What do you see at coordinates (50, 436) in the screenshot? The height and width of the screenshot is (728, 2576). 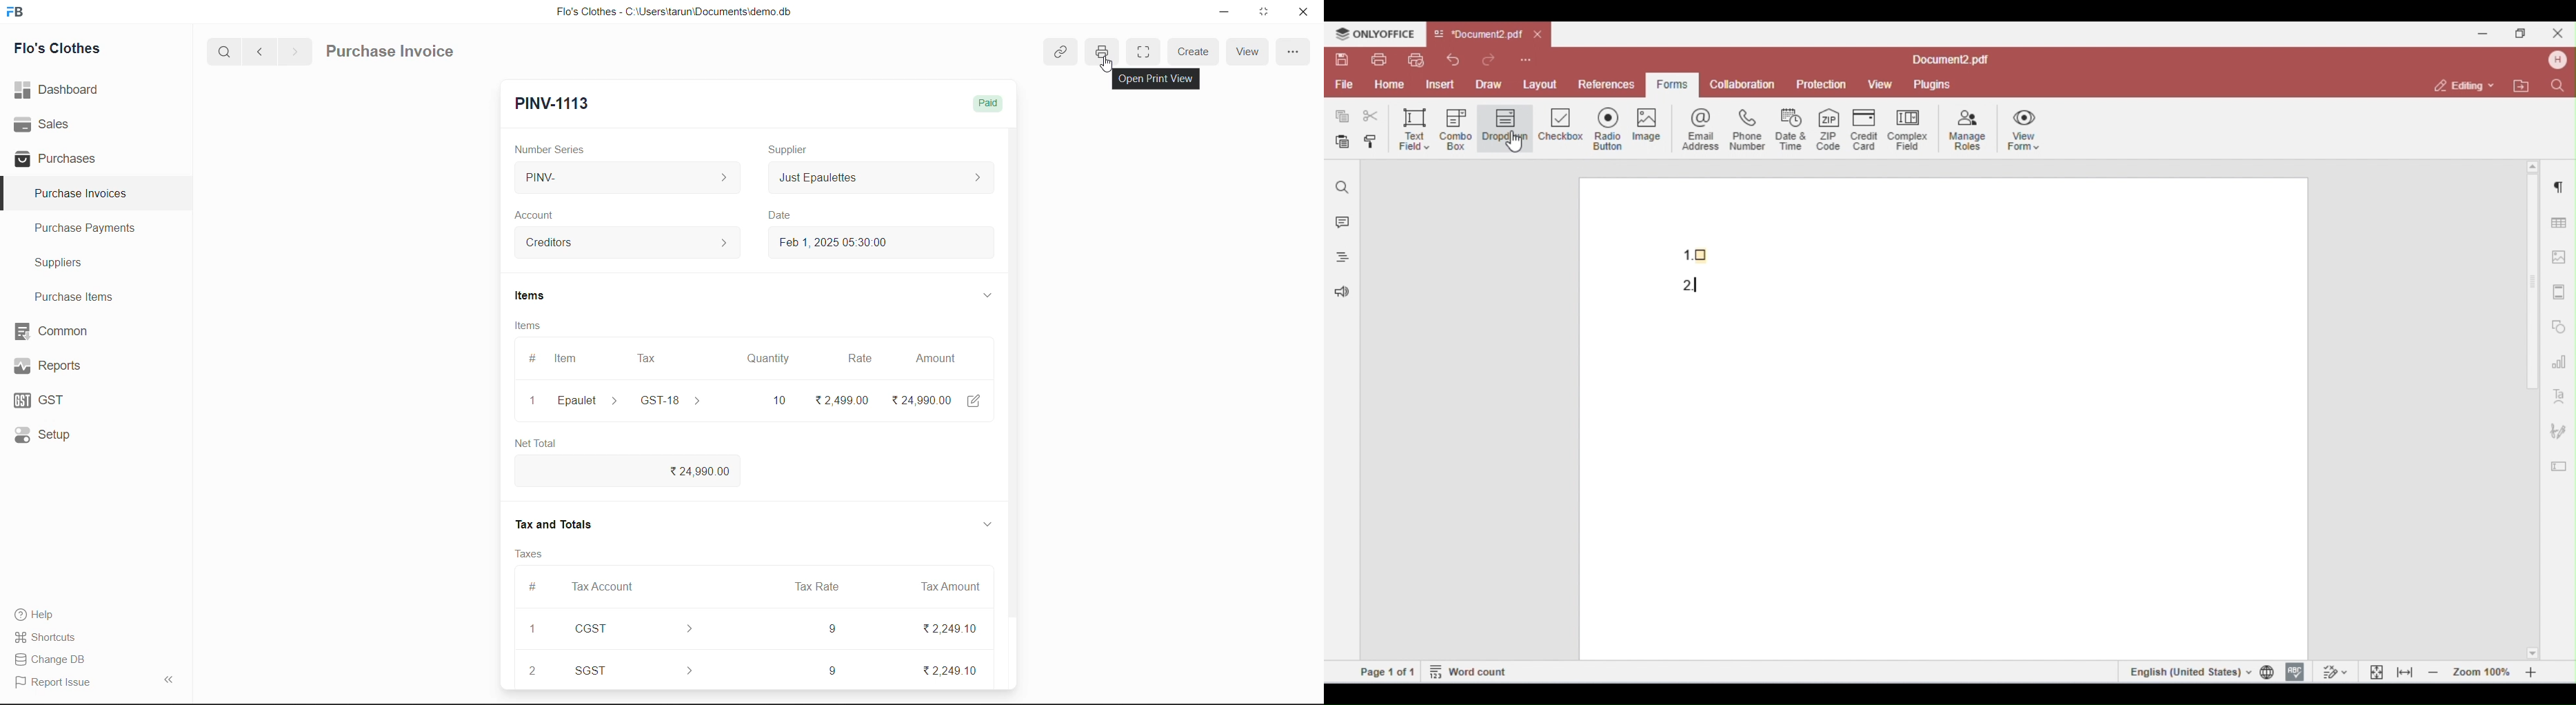 I see `Setup` at bounding box center [50, 436].